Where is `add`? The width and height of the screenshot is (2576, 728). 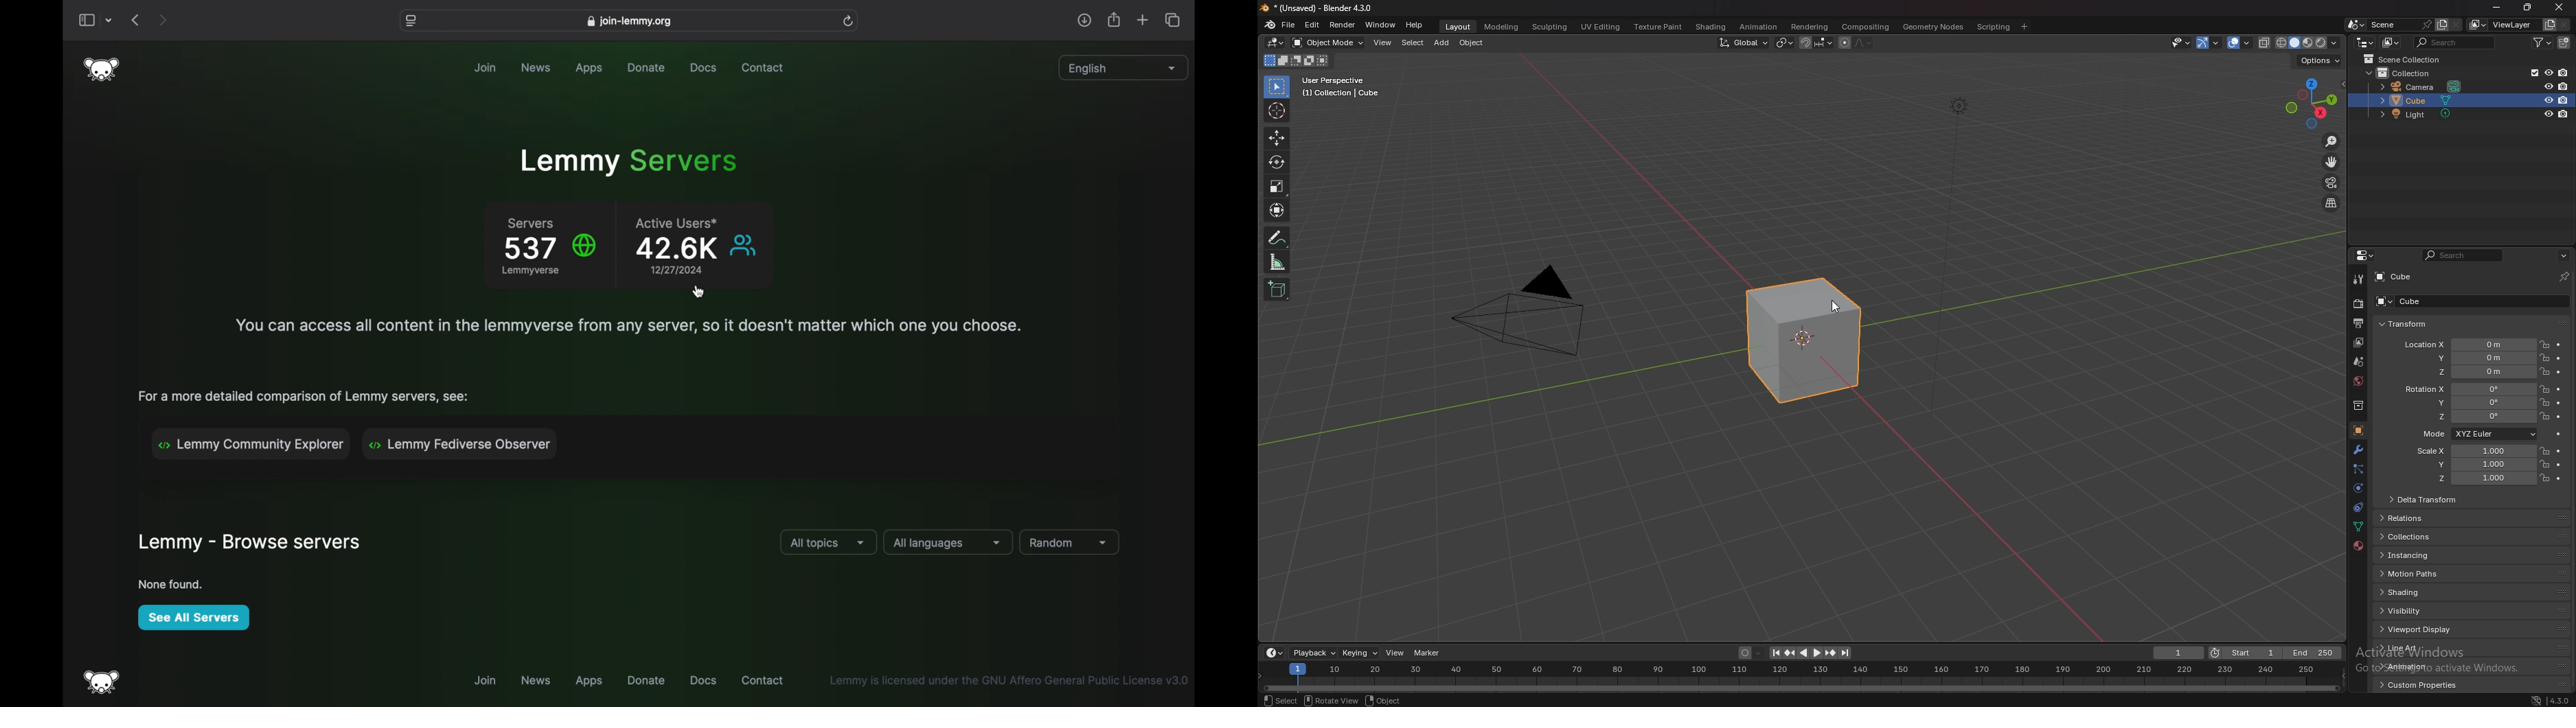 add is located at coordinates (1442, 43).